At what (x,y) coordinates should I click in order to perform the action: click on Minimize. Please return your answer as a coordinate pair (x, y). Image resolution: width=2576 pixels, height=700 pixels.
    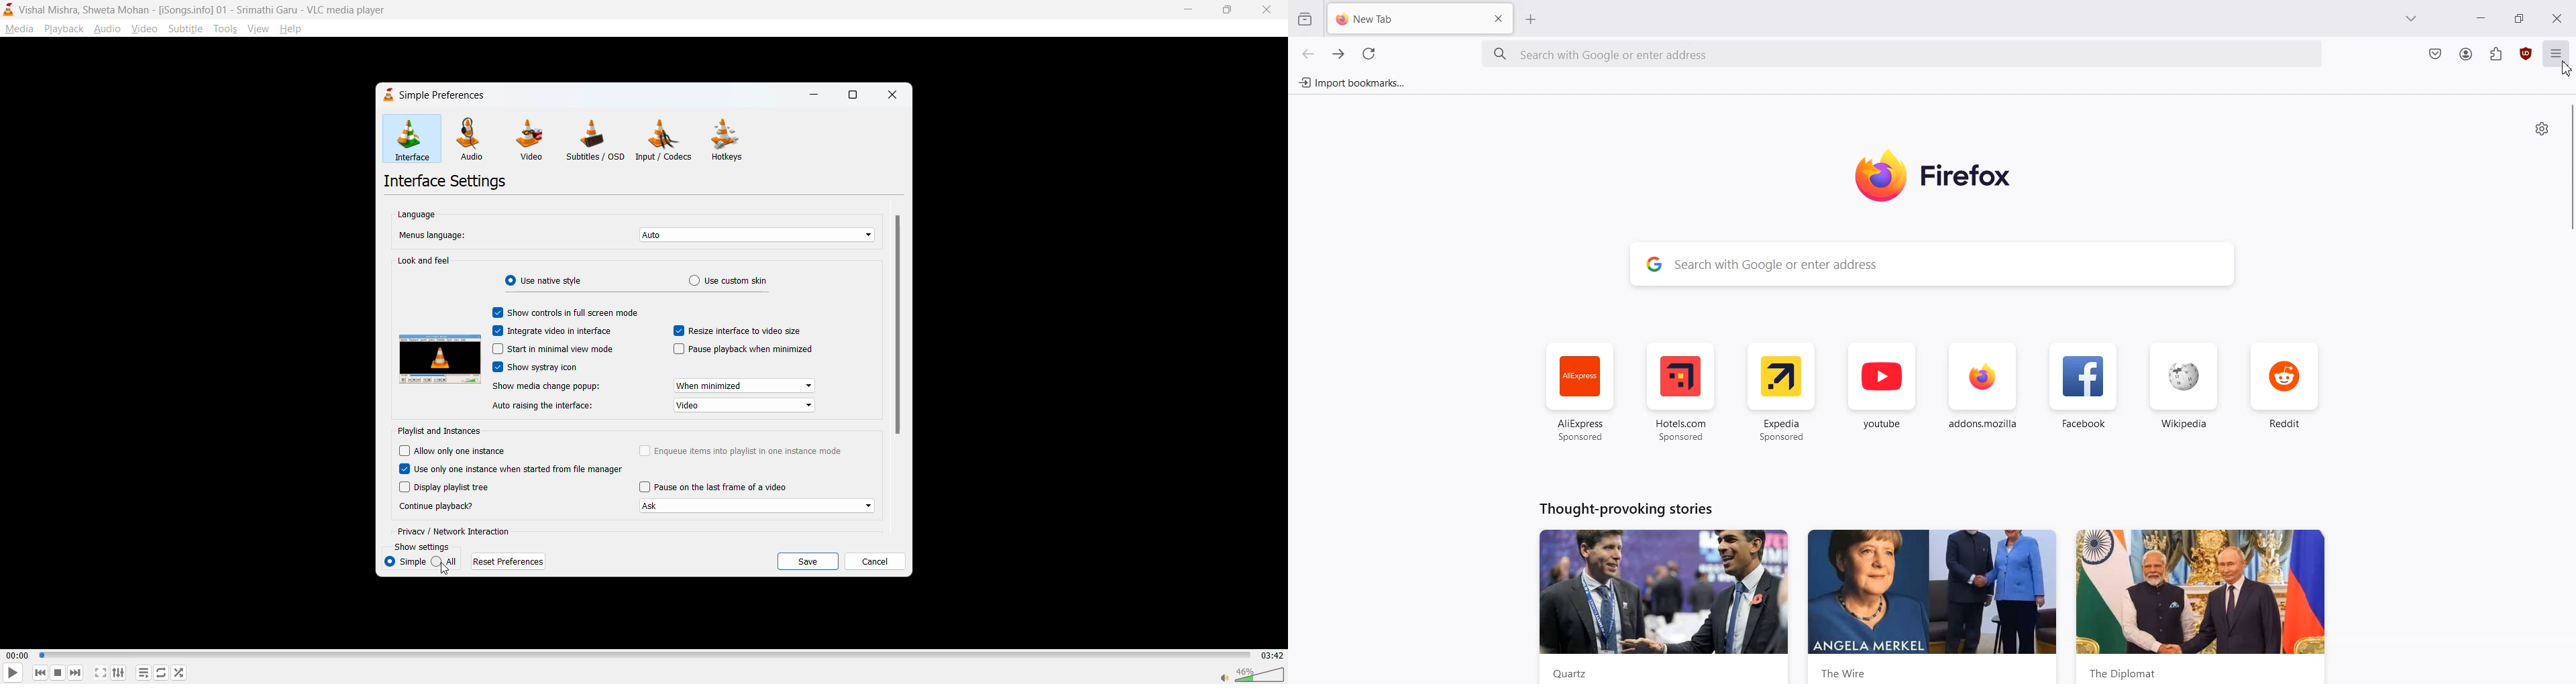
    Looking at the image, I should click on (2481, 17).